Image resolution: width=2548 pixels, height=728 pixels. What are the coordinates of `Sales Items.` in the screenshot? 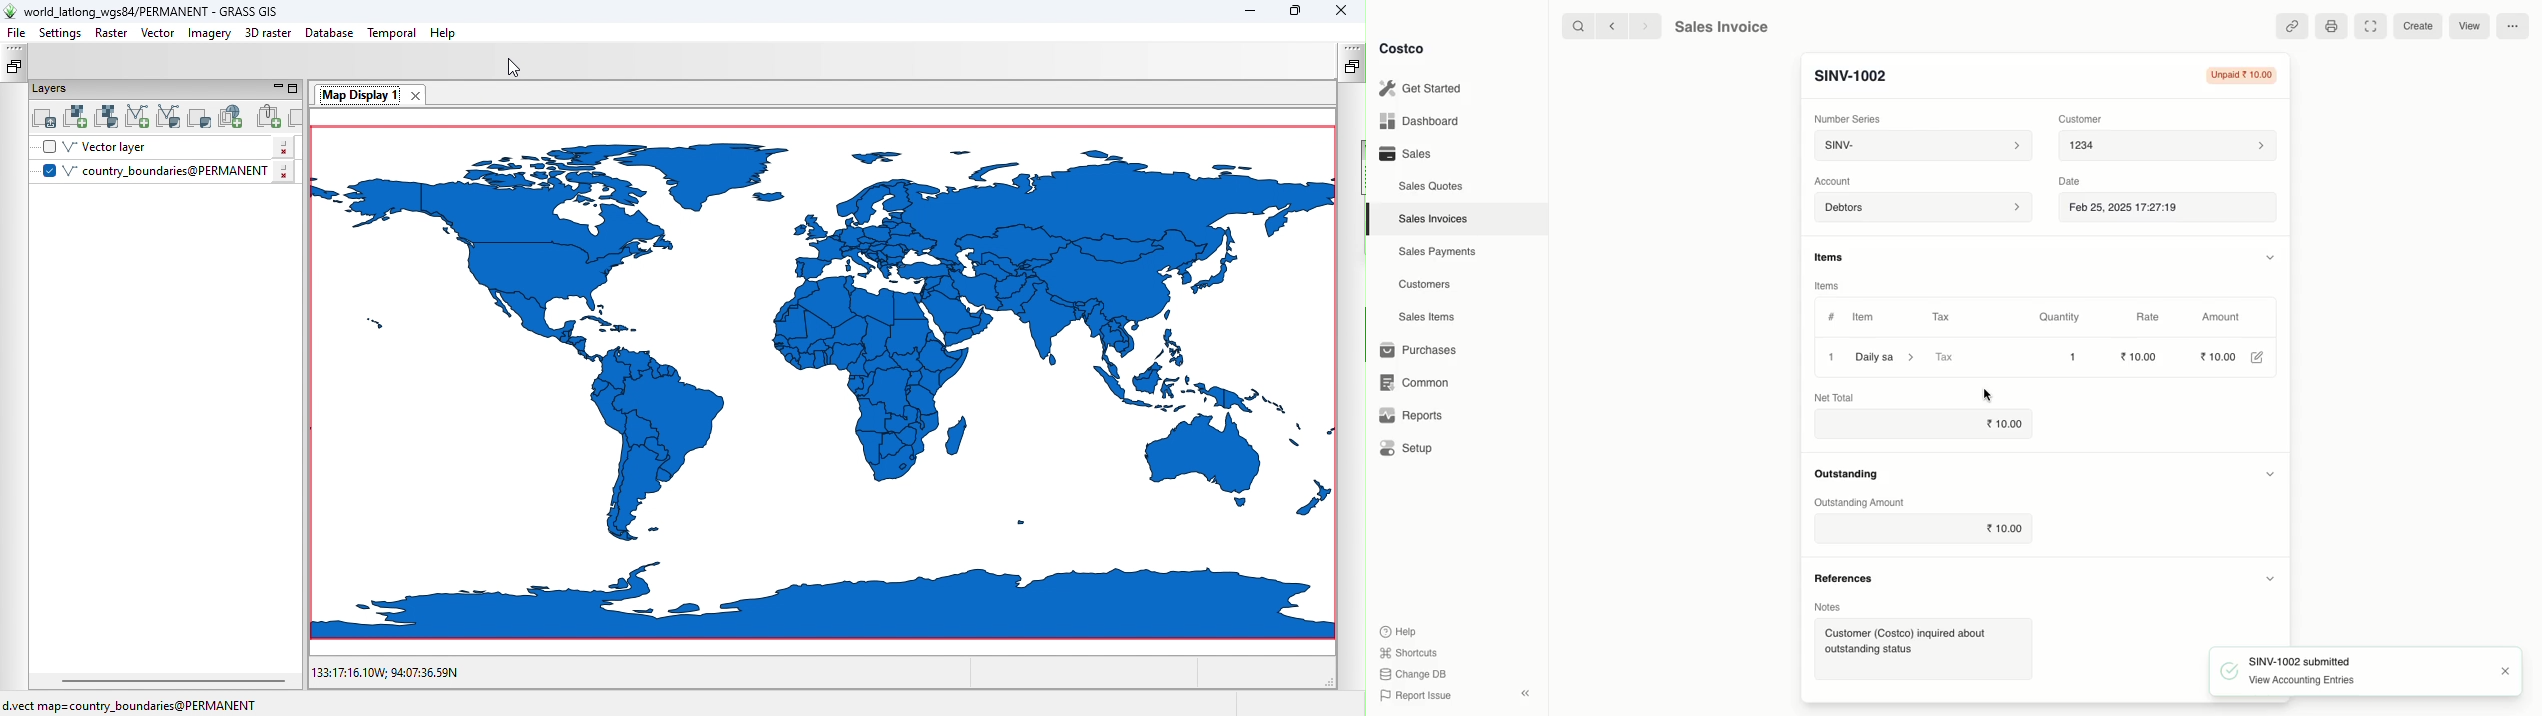 It's located at (1424, 318).